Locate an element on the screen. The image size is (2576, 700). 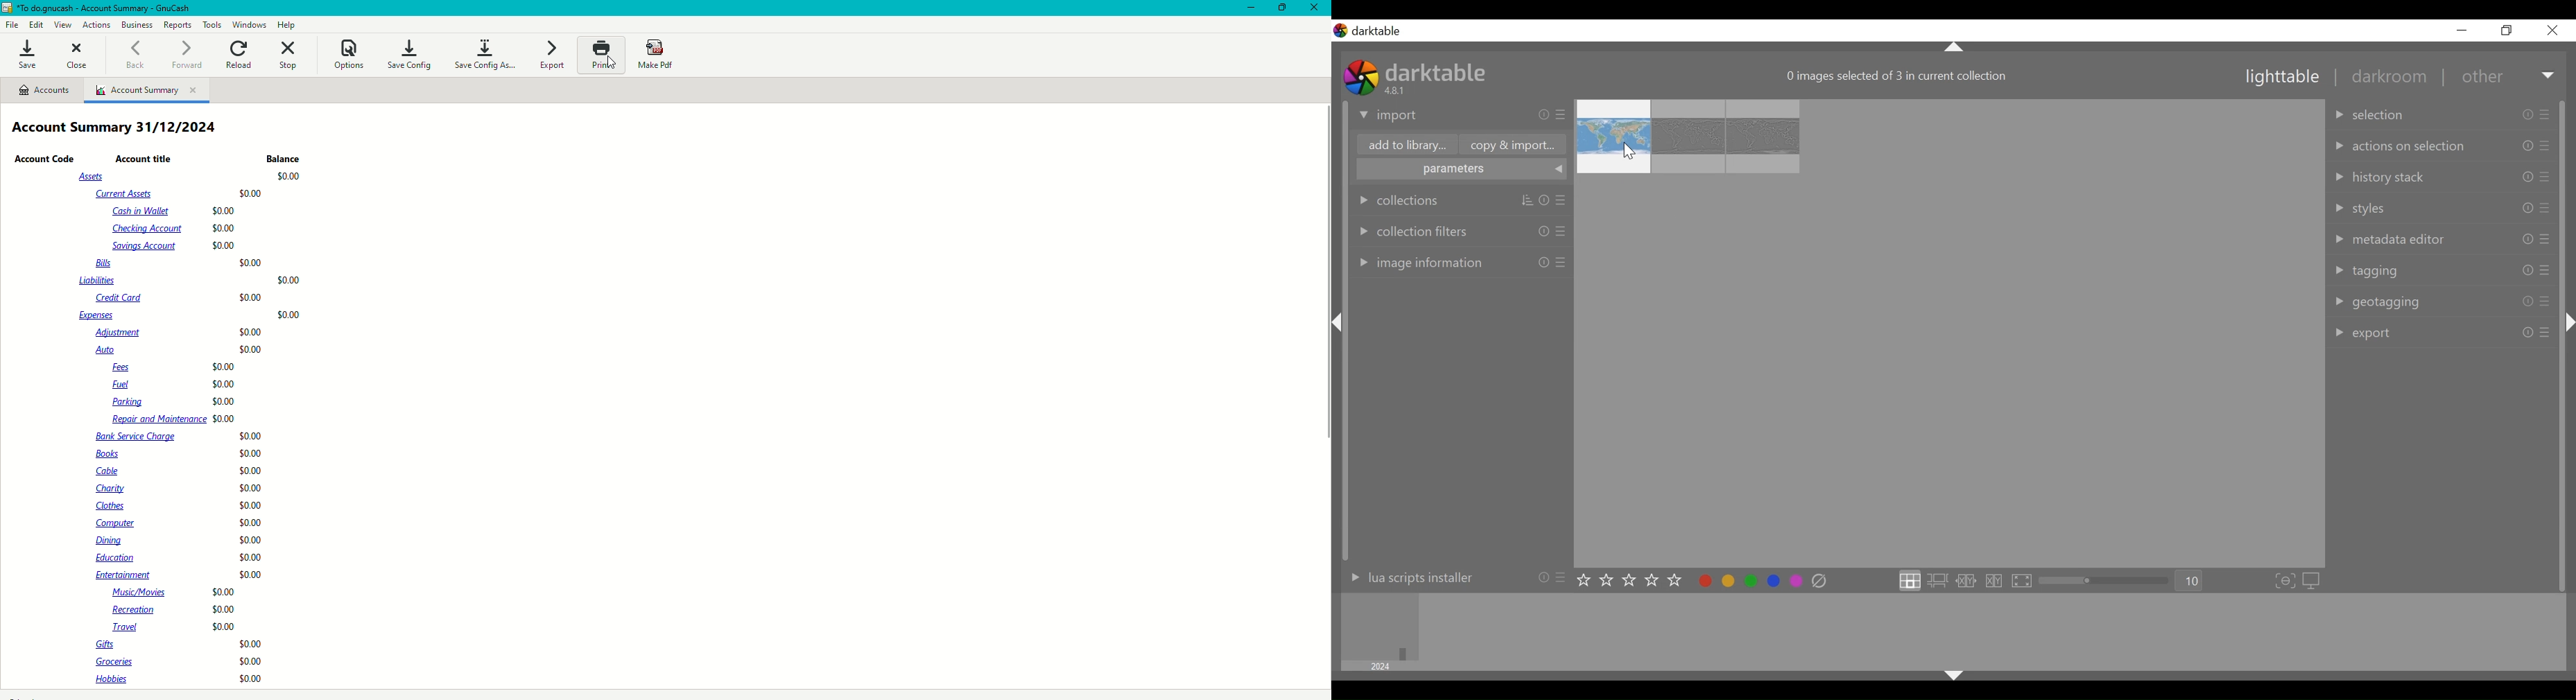
click to enter culling layout in dynamic mode is located at coordinates (1992, 581).